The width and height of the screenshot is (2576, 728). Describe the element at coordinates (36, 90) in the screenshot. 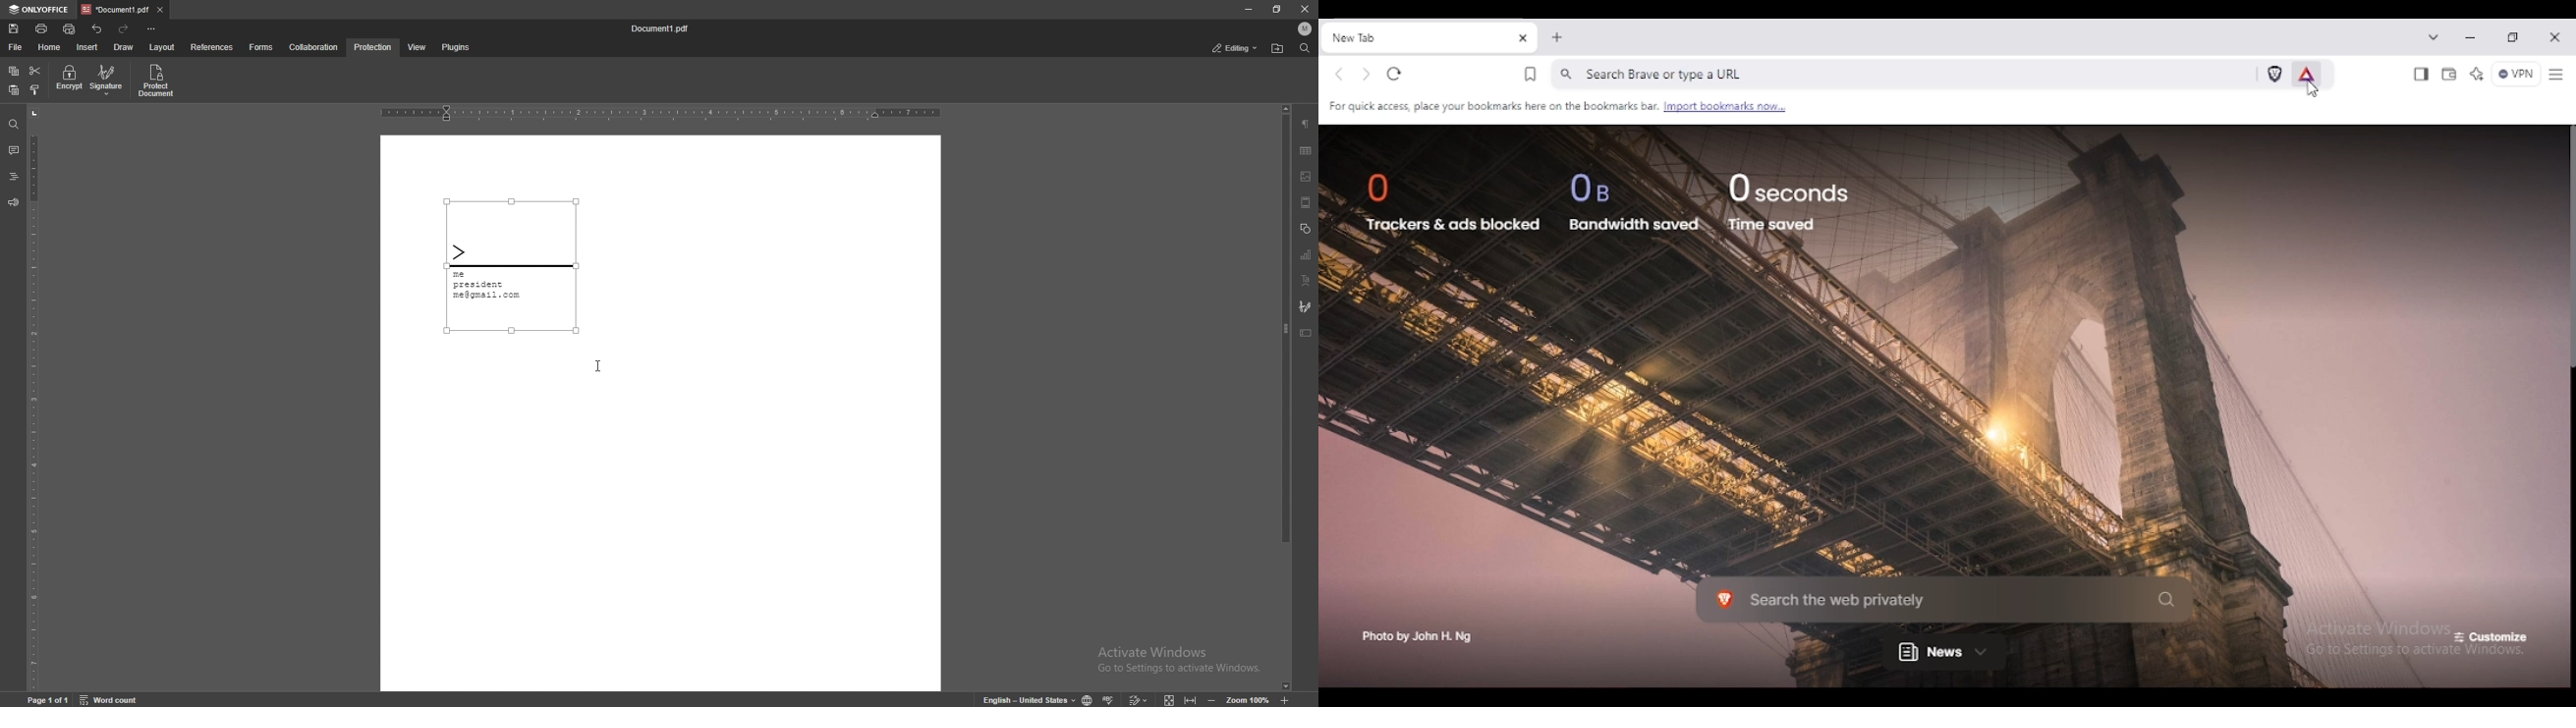

I see `copy style` at that location.